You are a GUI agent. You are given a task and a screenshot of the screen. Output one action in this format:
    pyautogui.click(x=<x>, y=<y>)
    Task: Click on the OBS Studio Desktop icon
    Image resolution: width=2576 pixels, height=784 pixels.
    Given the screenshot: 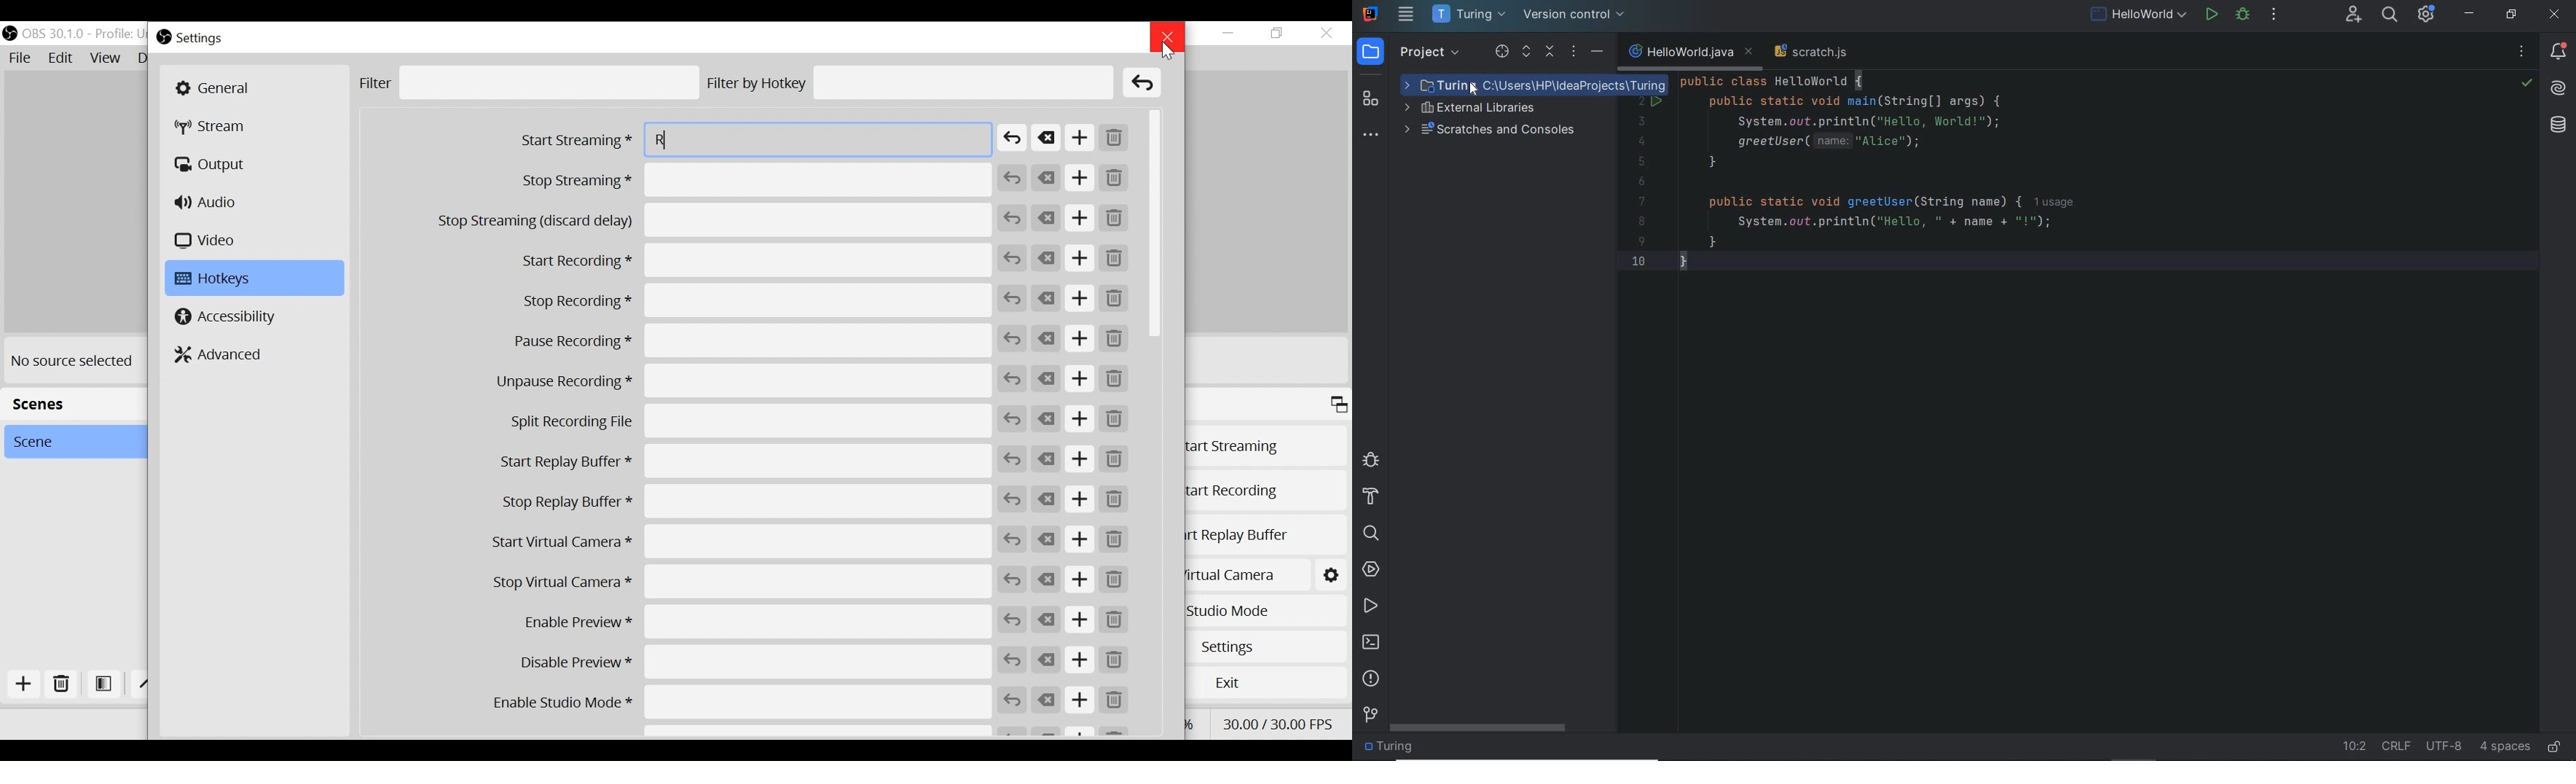 What is the action you would take?
    pyautogui.click(x=165, y=37)
    